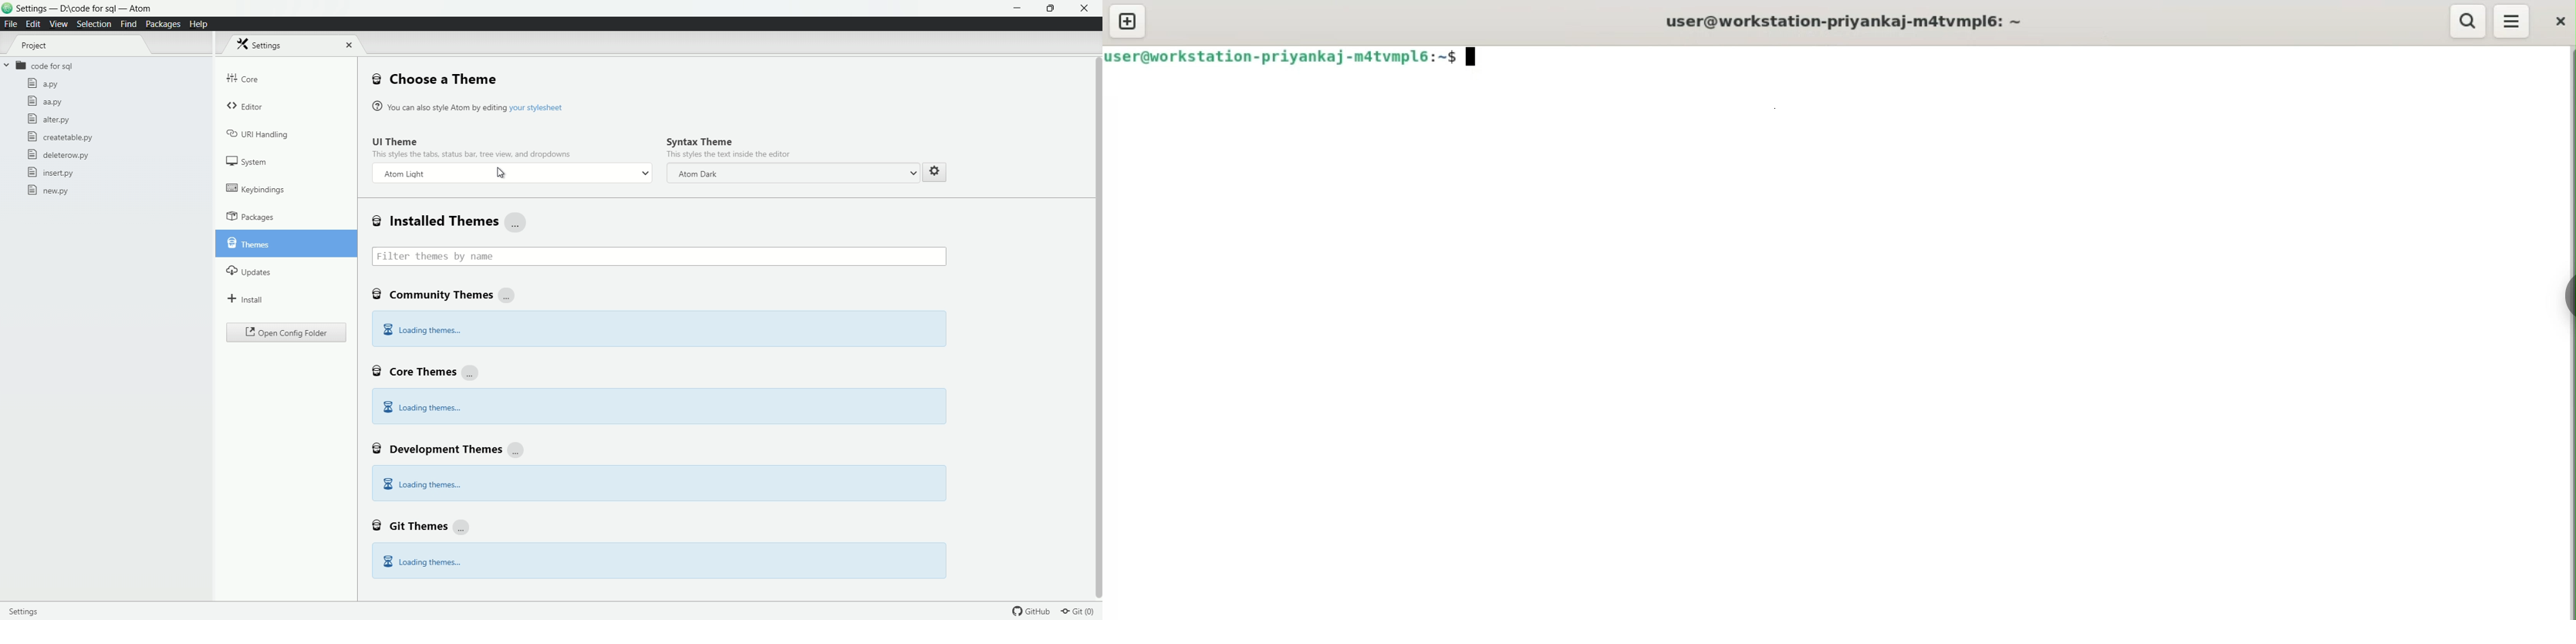  Describe the element at coordinates (33, 24) in the screenshot. I see `edit menu` at that location.